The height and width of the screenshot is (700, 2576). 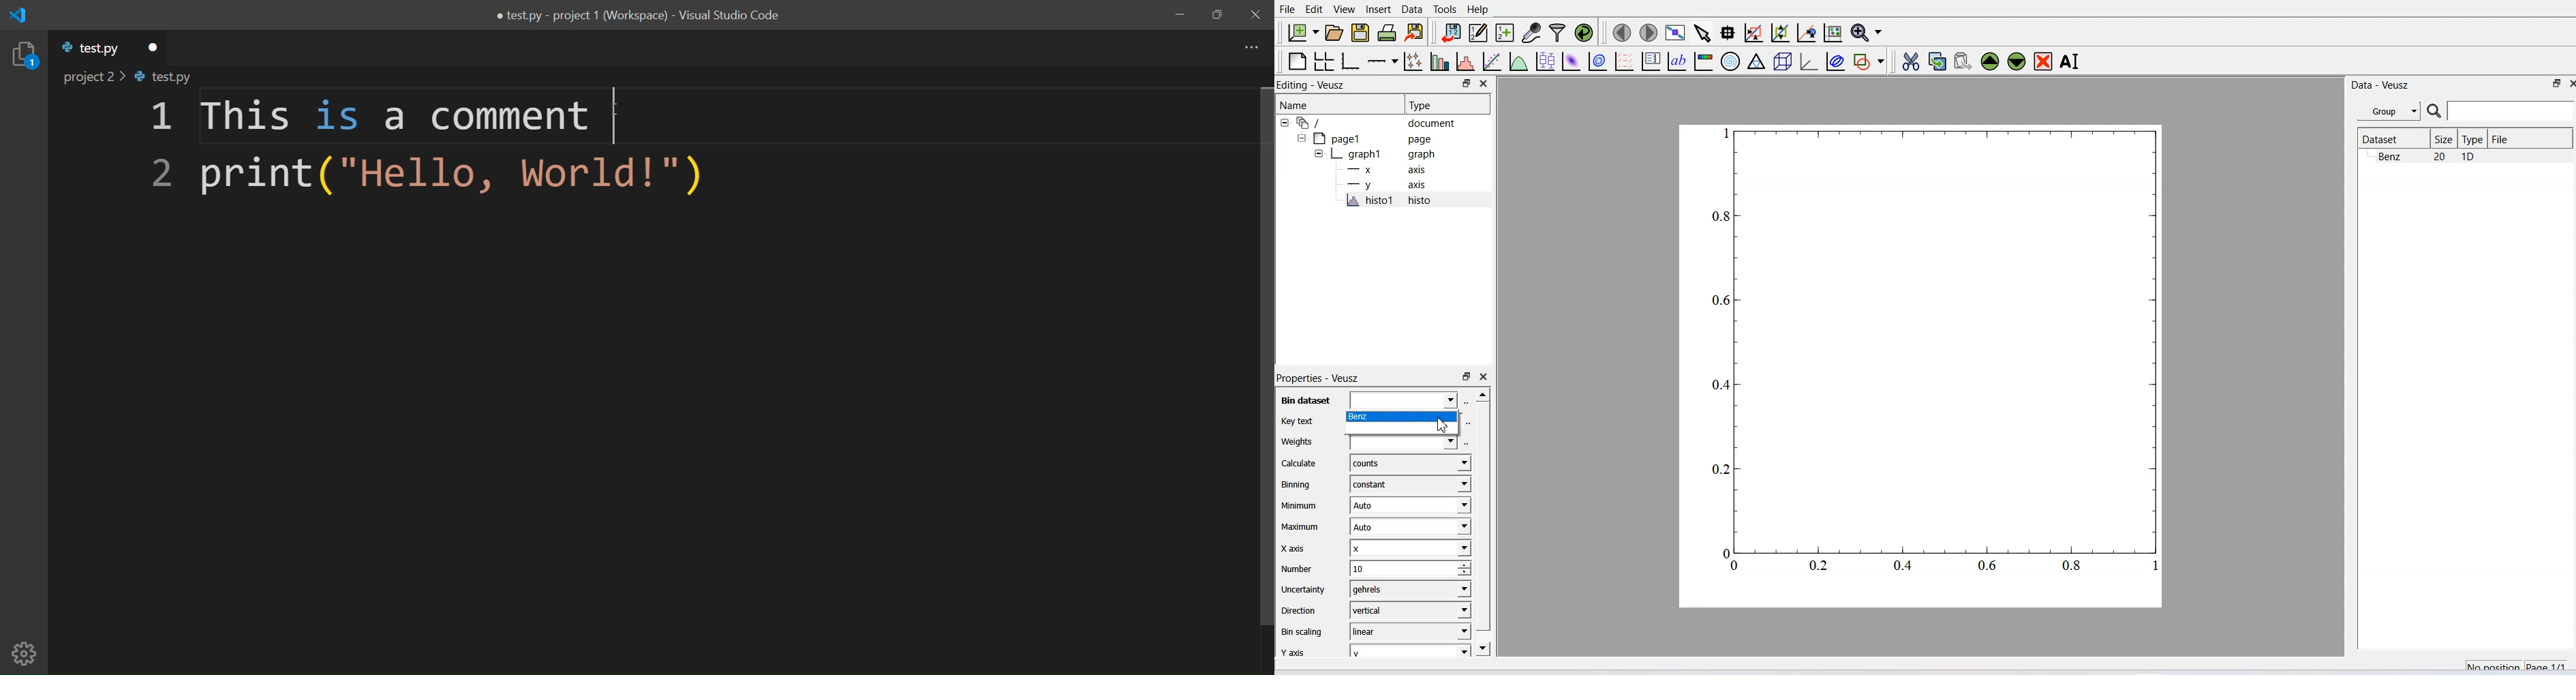 I want to click on cursor, so click(x=618, y=110).